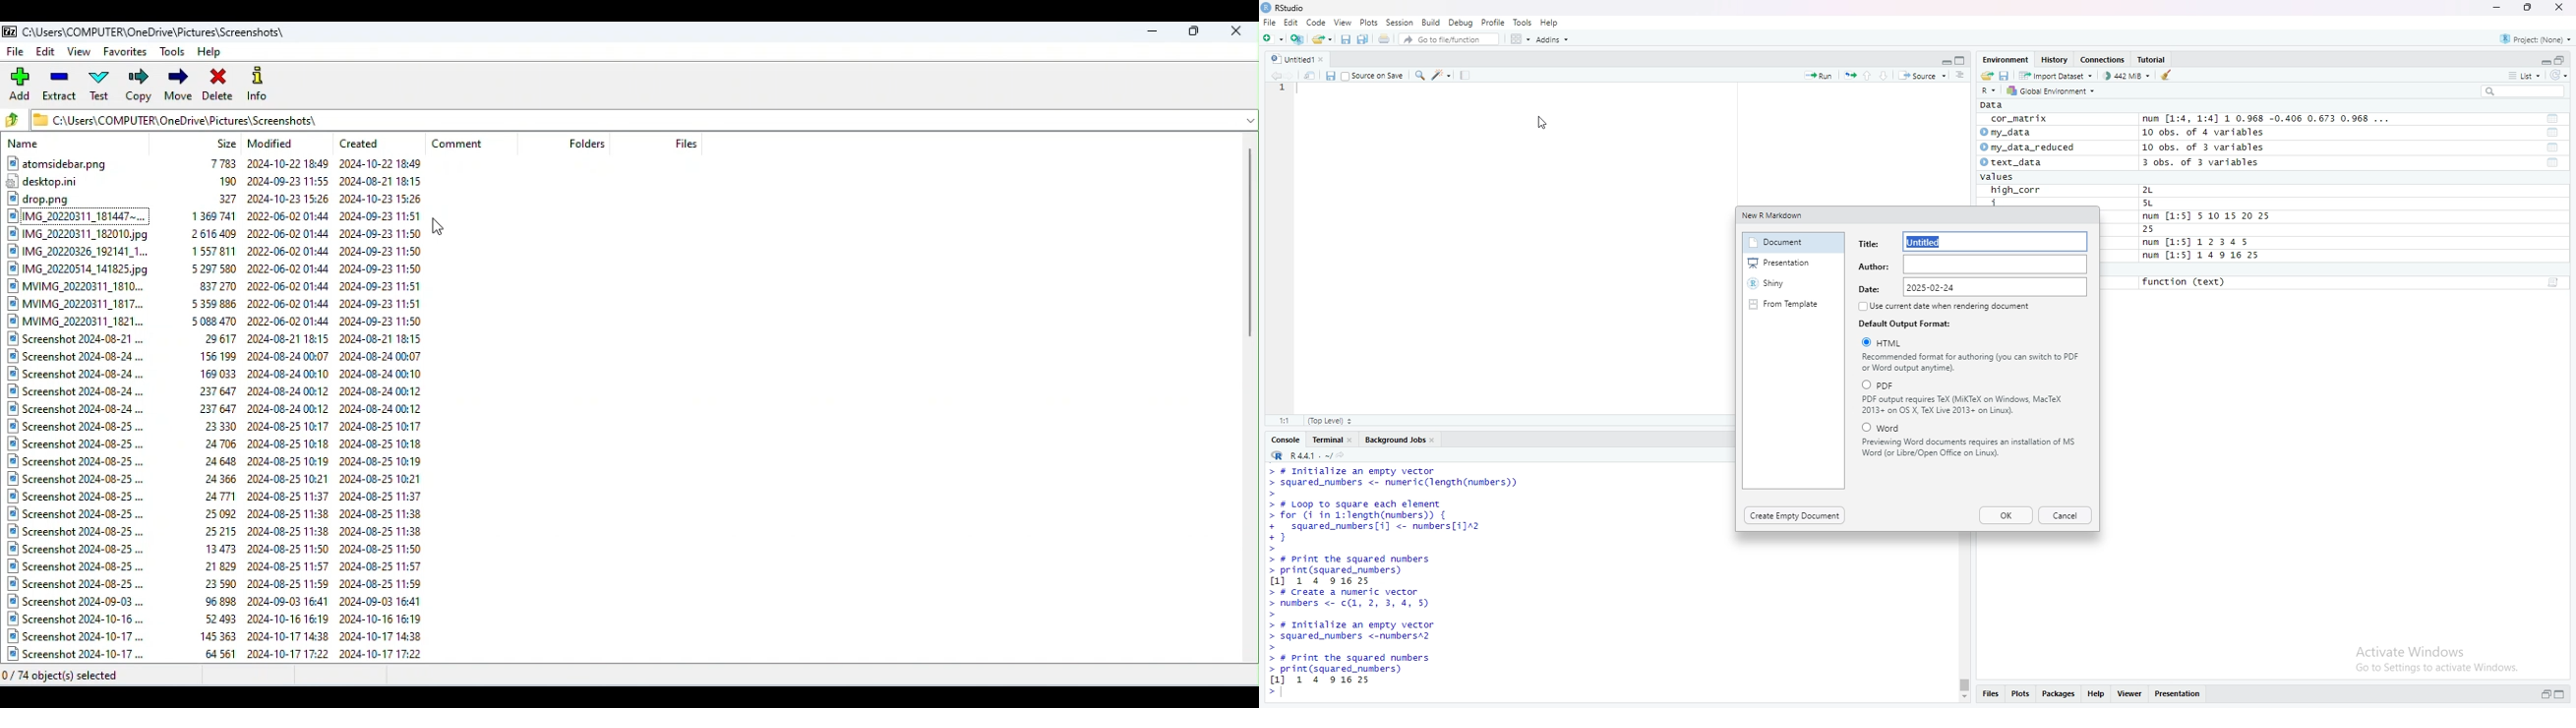 The image size is (2576, 728). What do you see at coordinates (1326, 58) in the screenshot?
I see `Close` at bounding box center [1326, 58].